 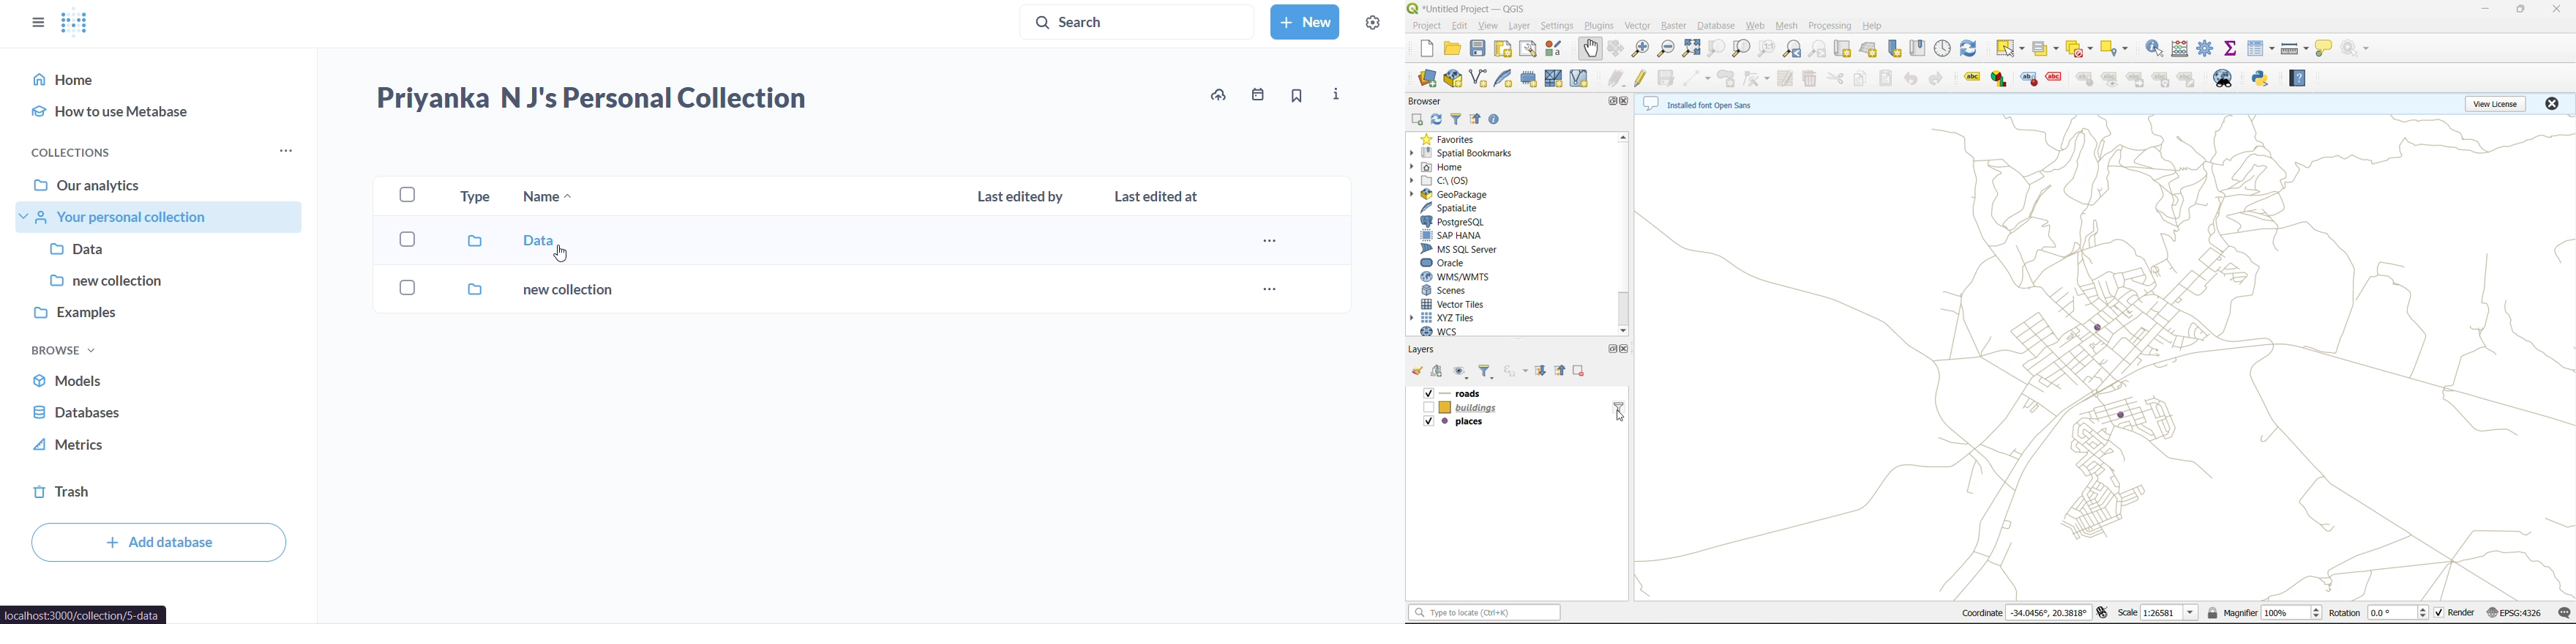 What do you see at coordinates (1668, 51) in the screenshot?
I see `zoom out` at bounding box center [1668, 51].